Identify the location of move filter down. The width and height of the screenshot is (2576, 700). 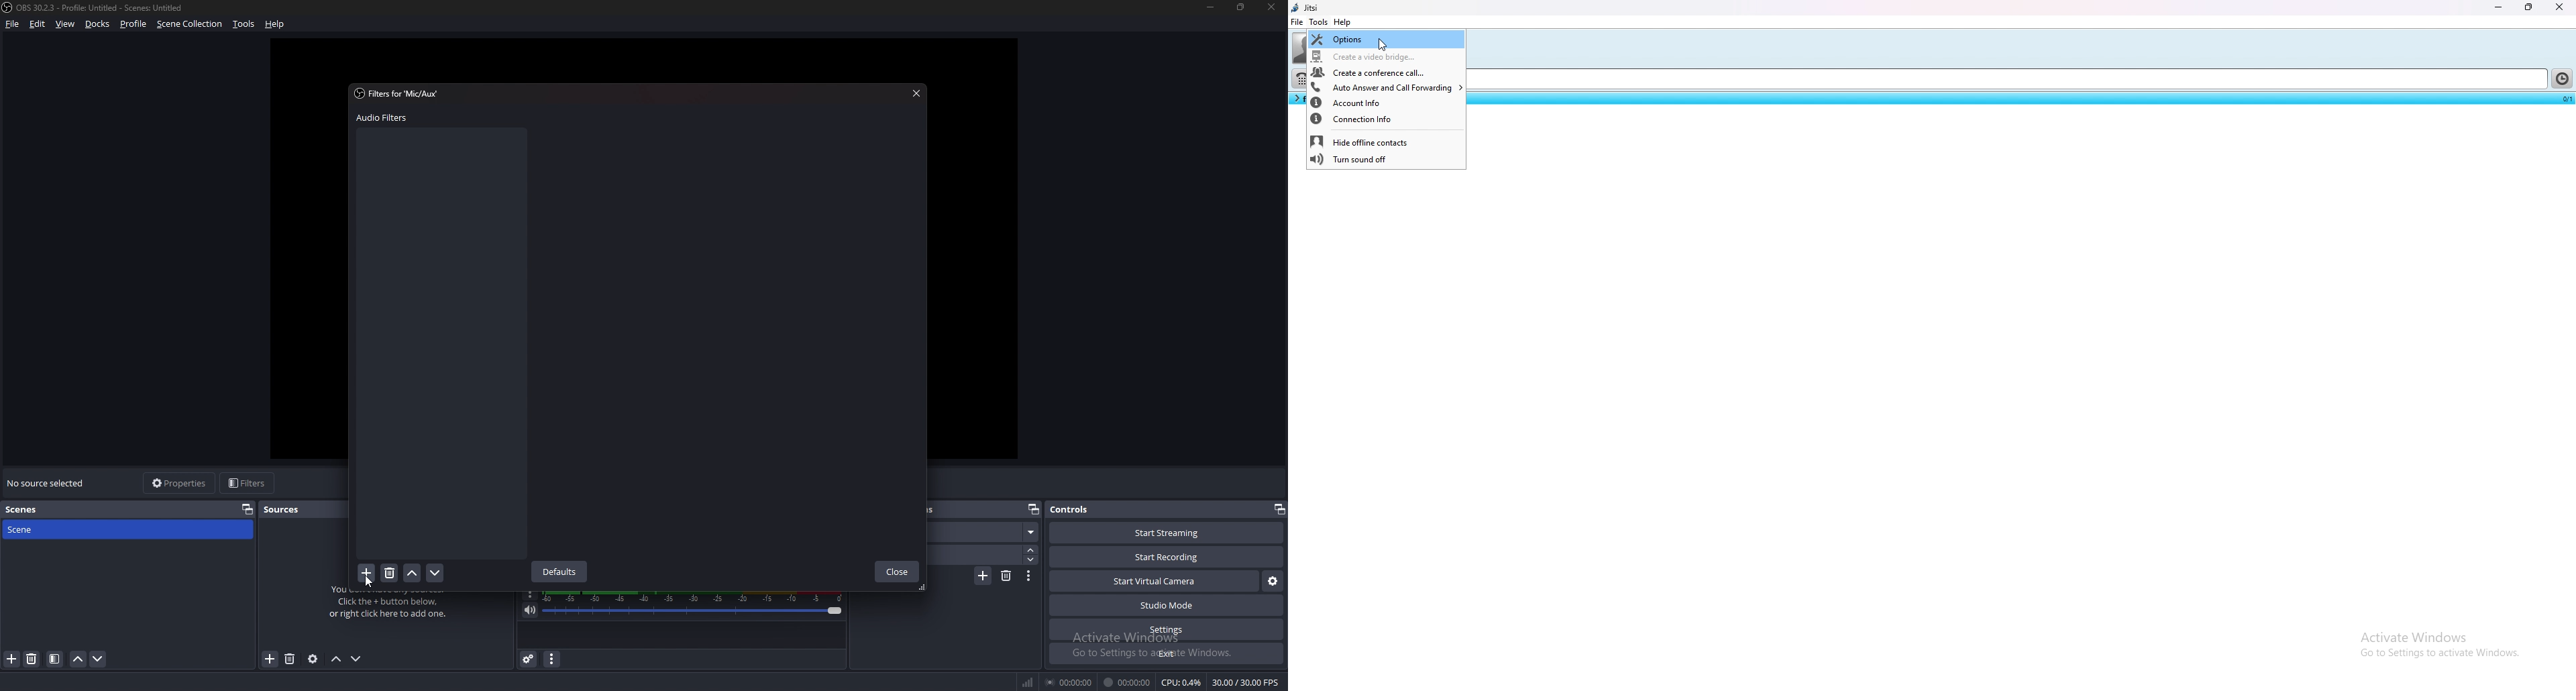
(436, 573).